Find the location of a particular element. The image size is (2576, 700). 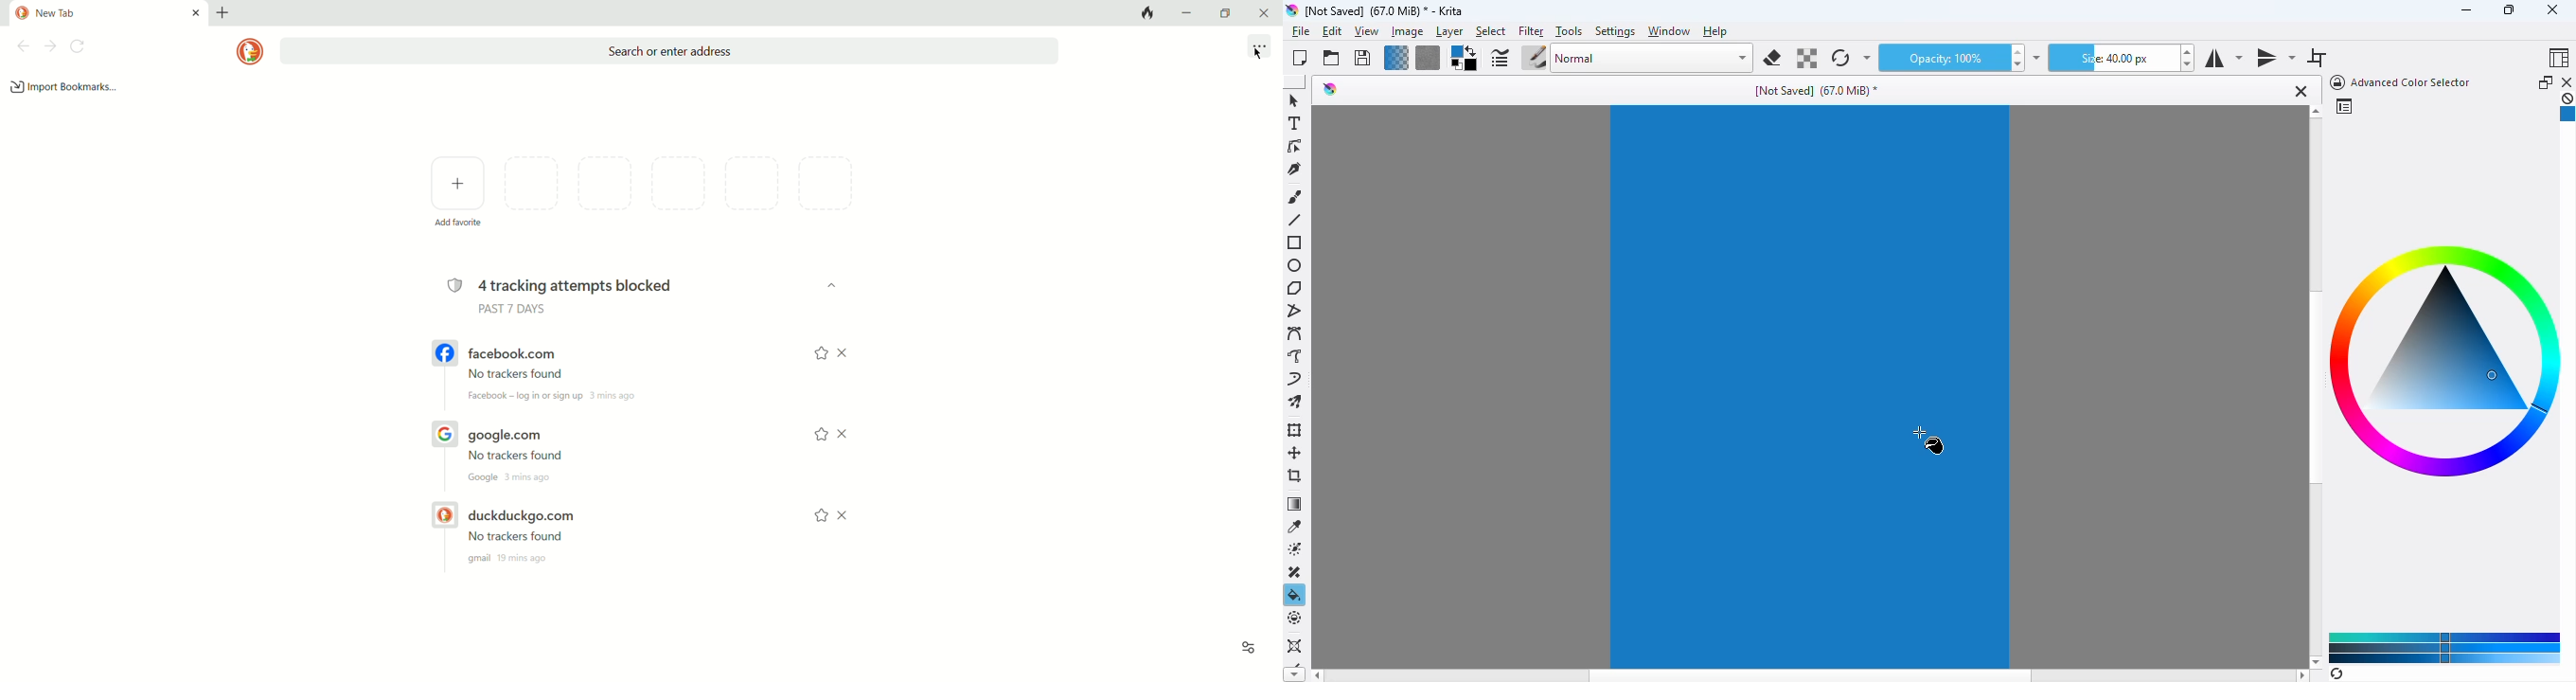

PAST 7 DAYS is located at coordinates (507, 310).